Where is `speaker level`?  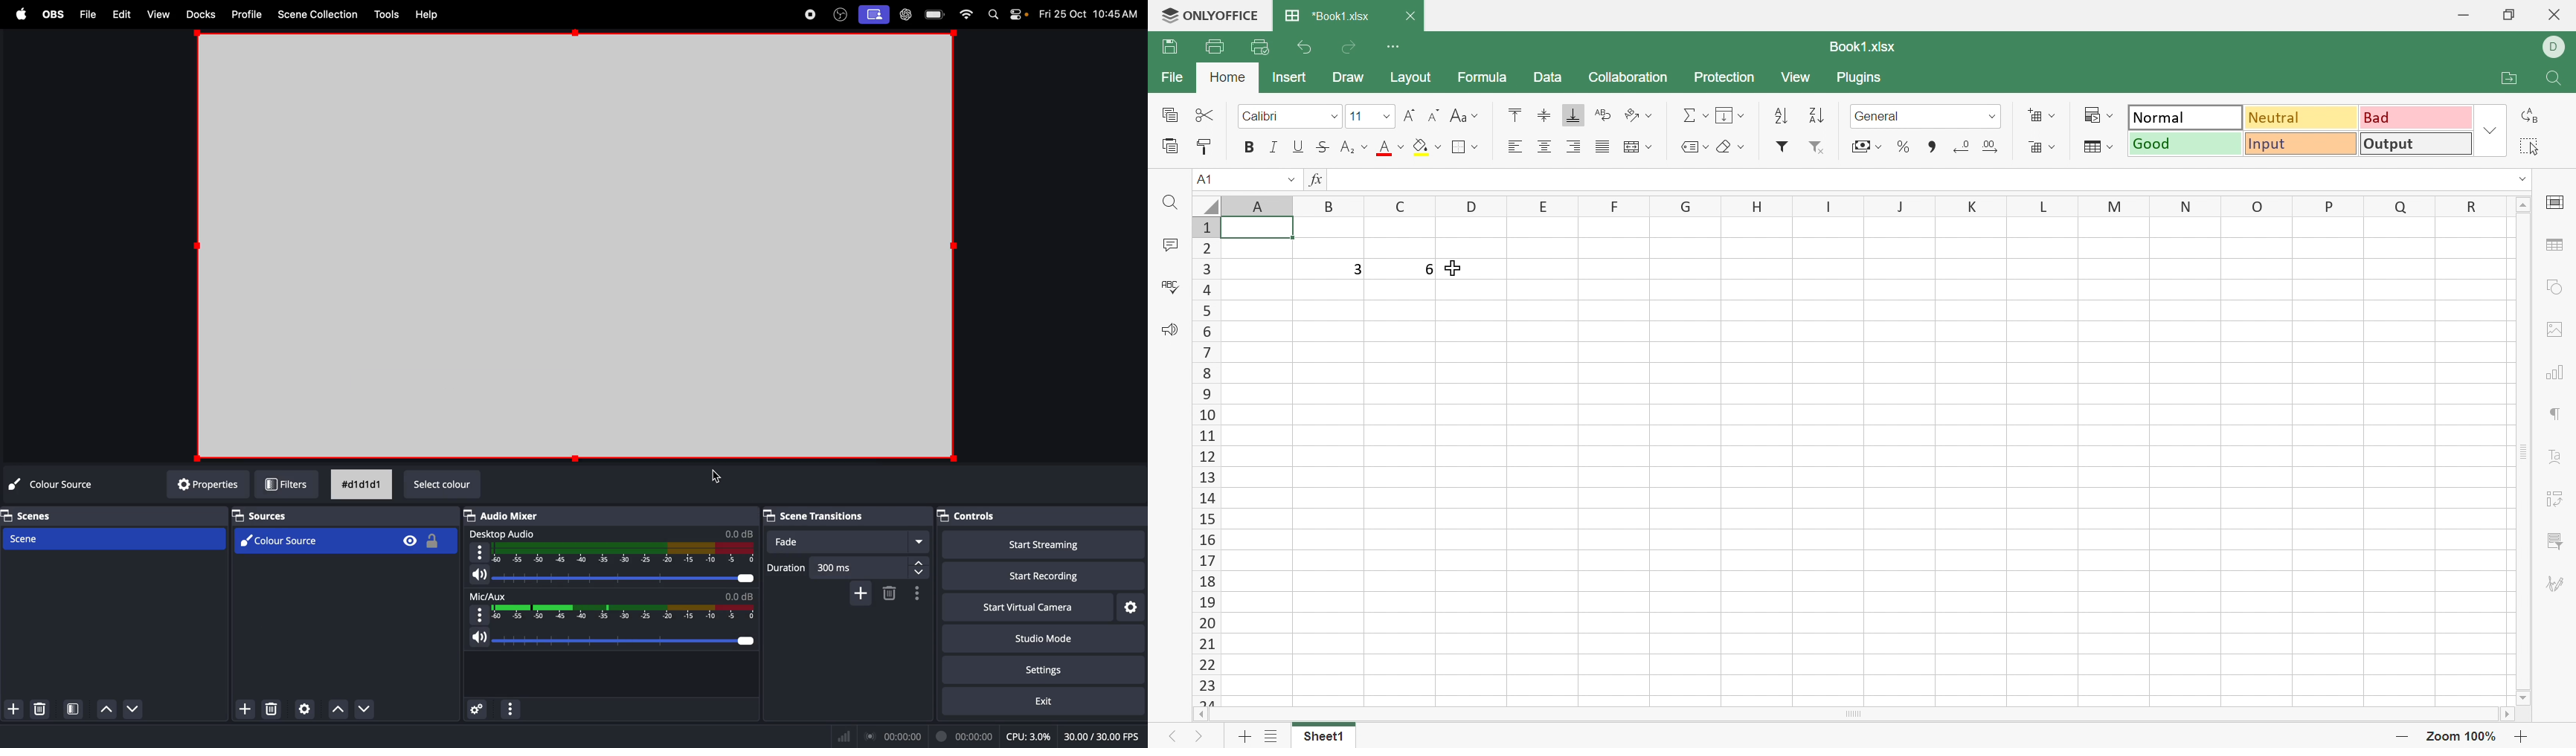 speaker level is located at coordinates (614, 633).